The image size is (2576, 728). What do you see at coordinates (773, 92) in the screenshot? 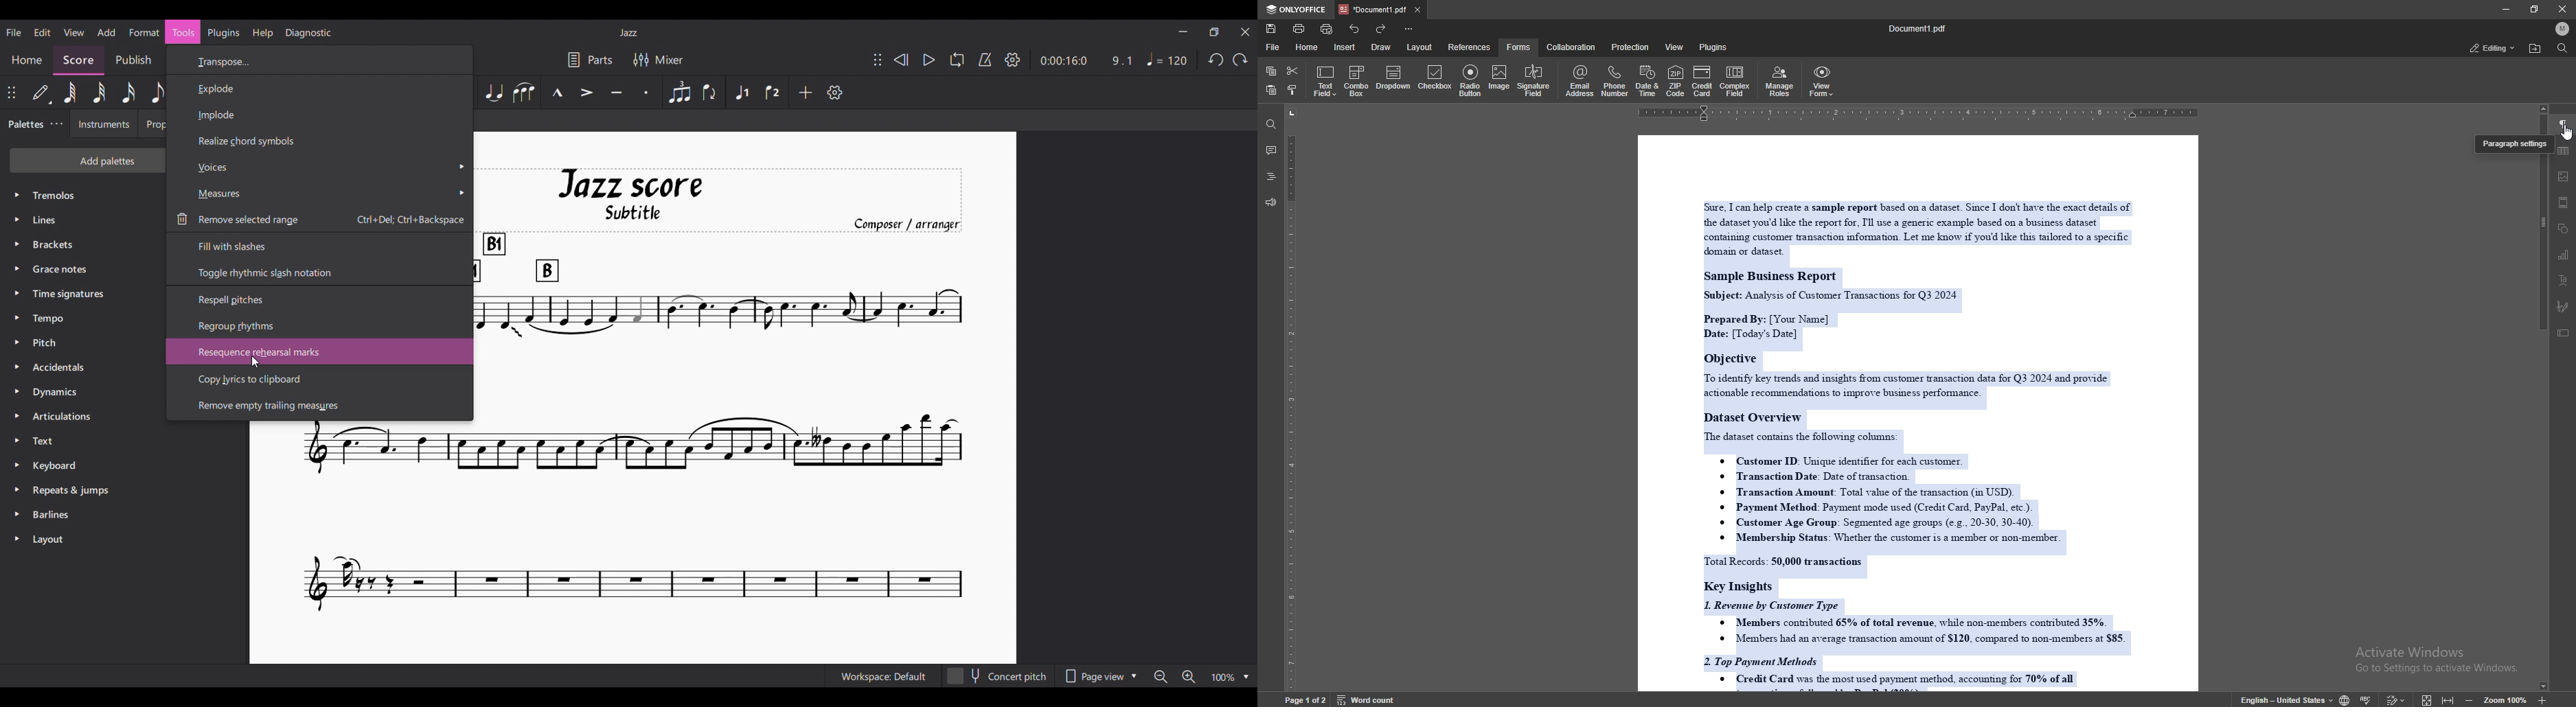
I see `Voice 2` at bounding box center [773, 92].